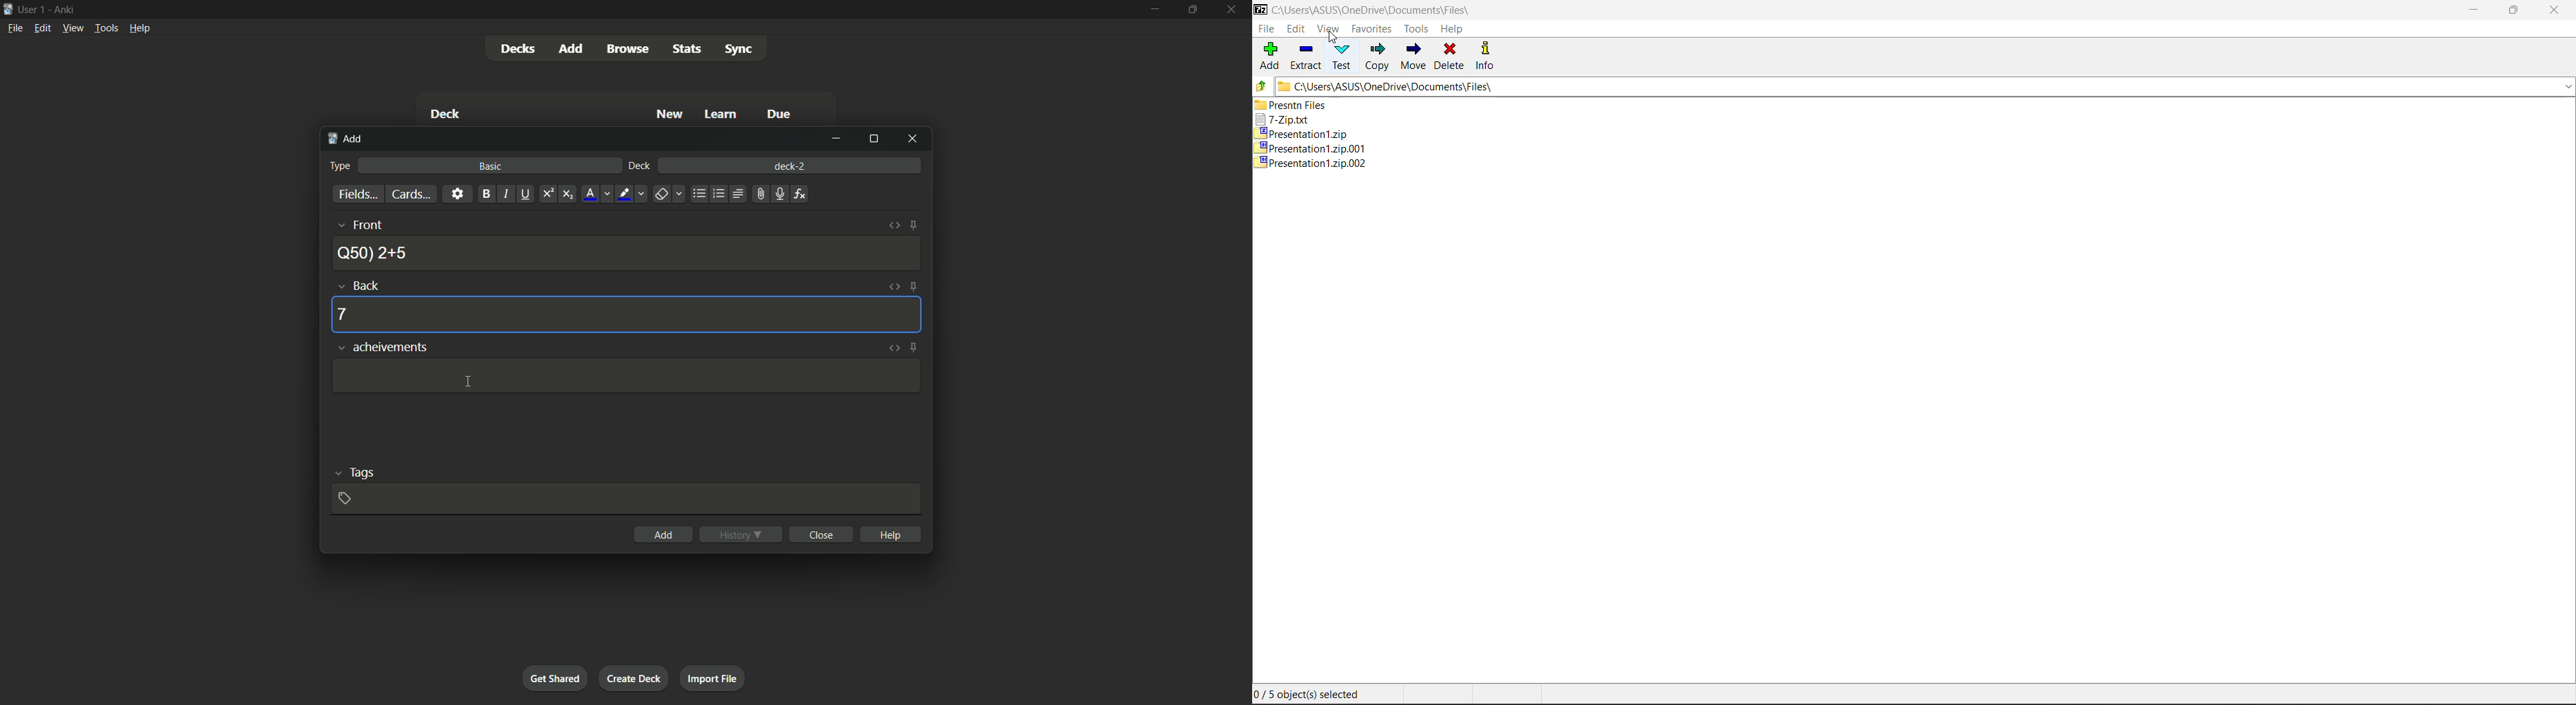  I want to click on Current Selection, so click(1313, 696).